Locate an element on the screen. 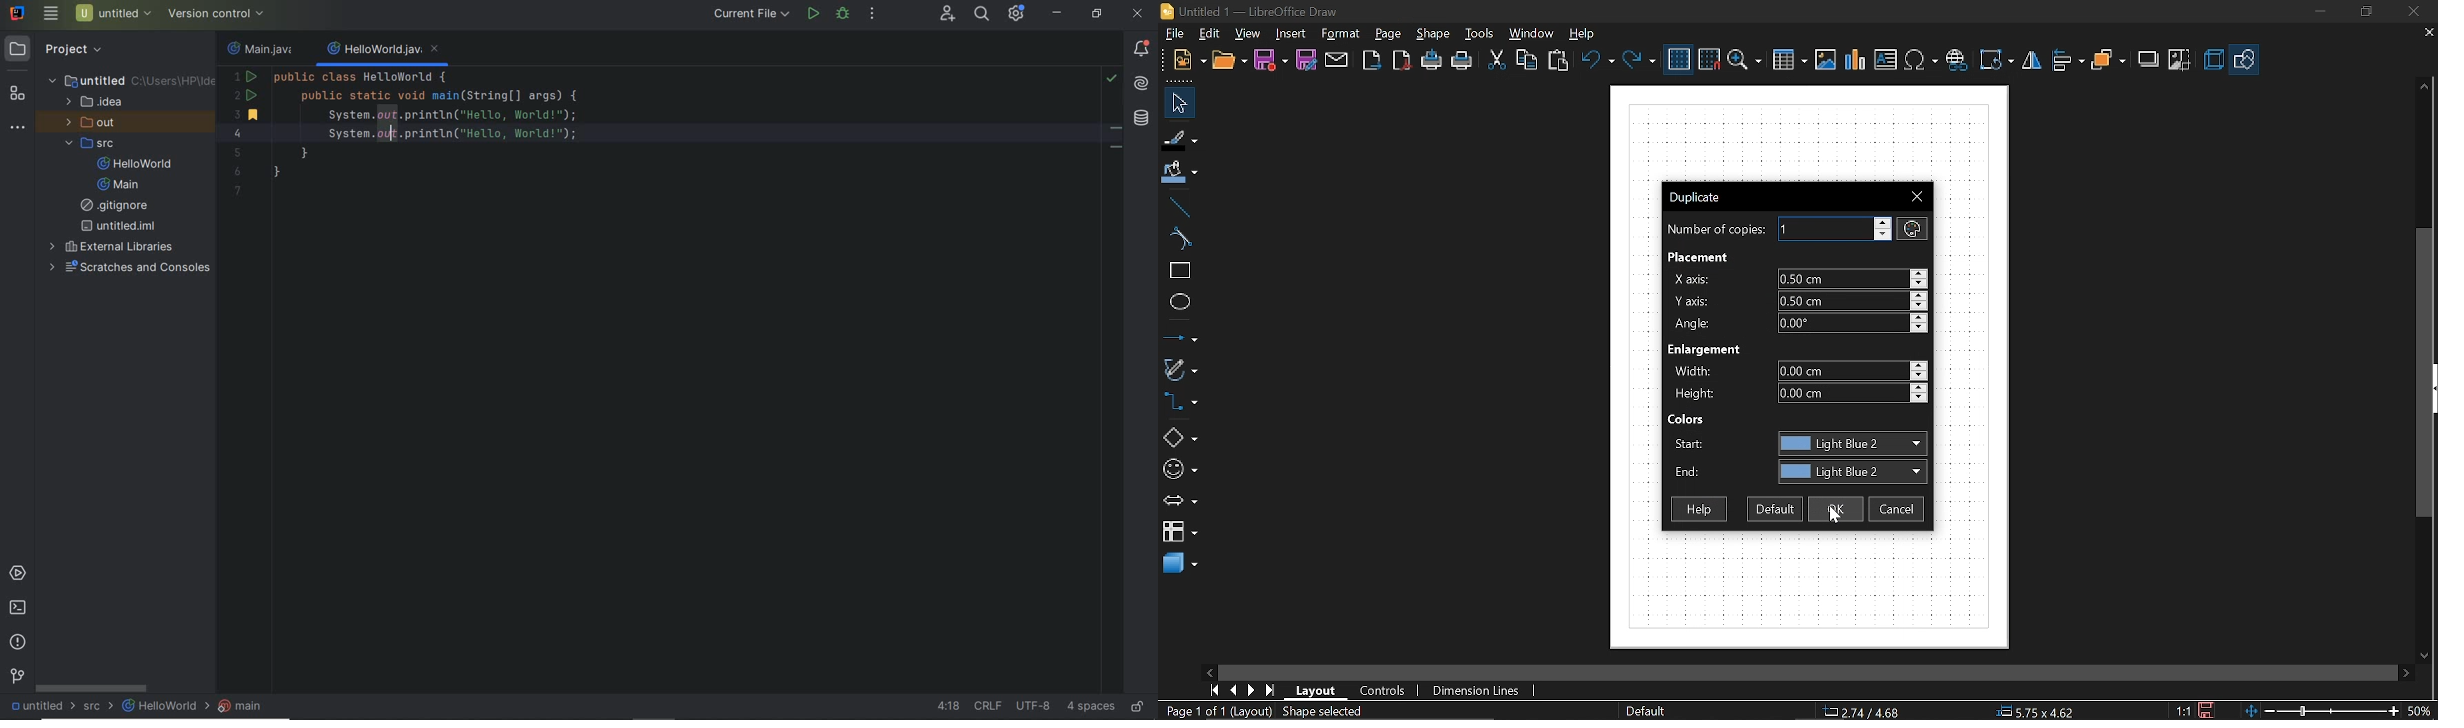  Colors is located at coordinates (1687, 419).